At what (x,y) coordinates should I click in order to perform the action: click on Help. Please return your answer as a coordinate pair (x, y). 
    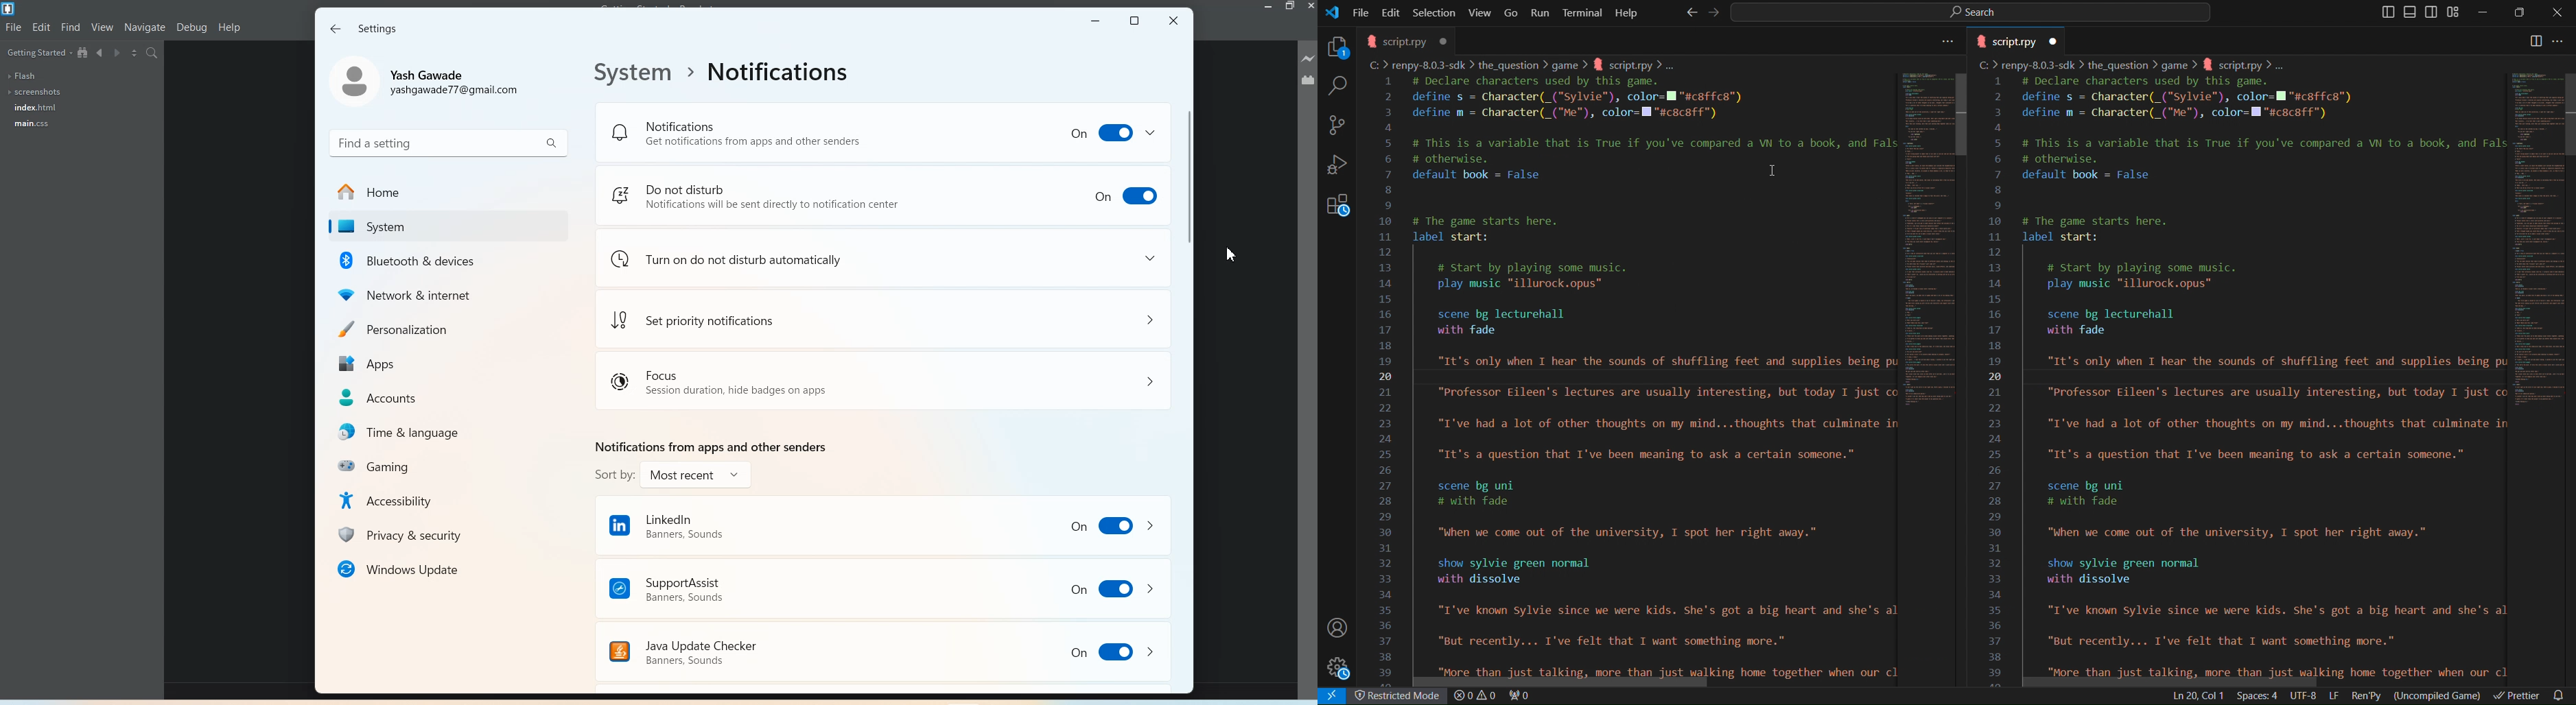
    Looking at the image, I should click on (1626, 12).